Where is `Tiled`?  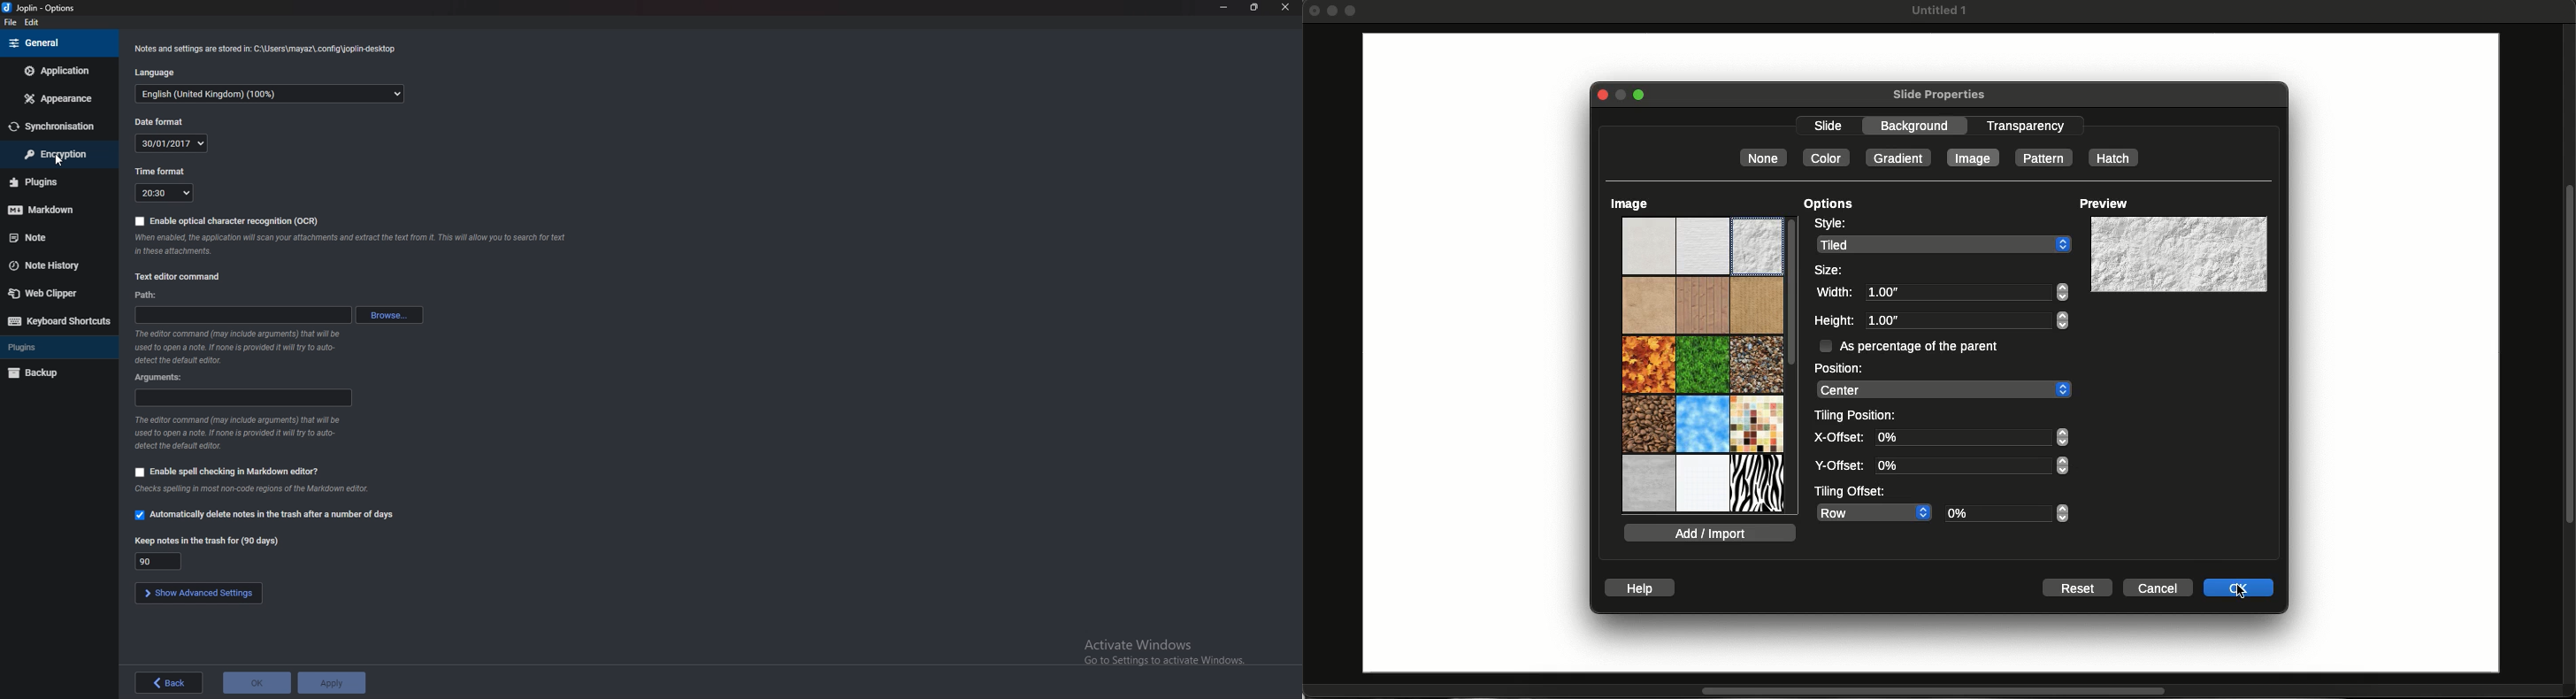
Tiled is located at coordinates (1944, 243).